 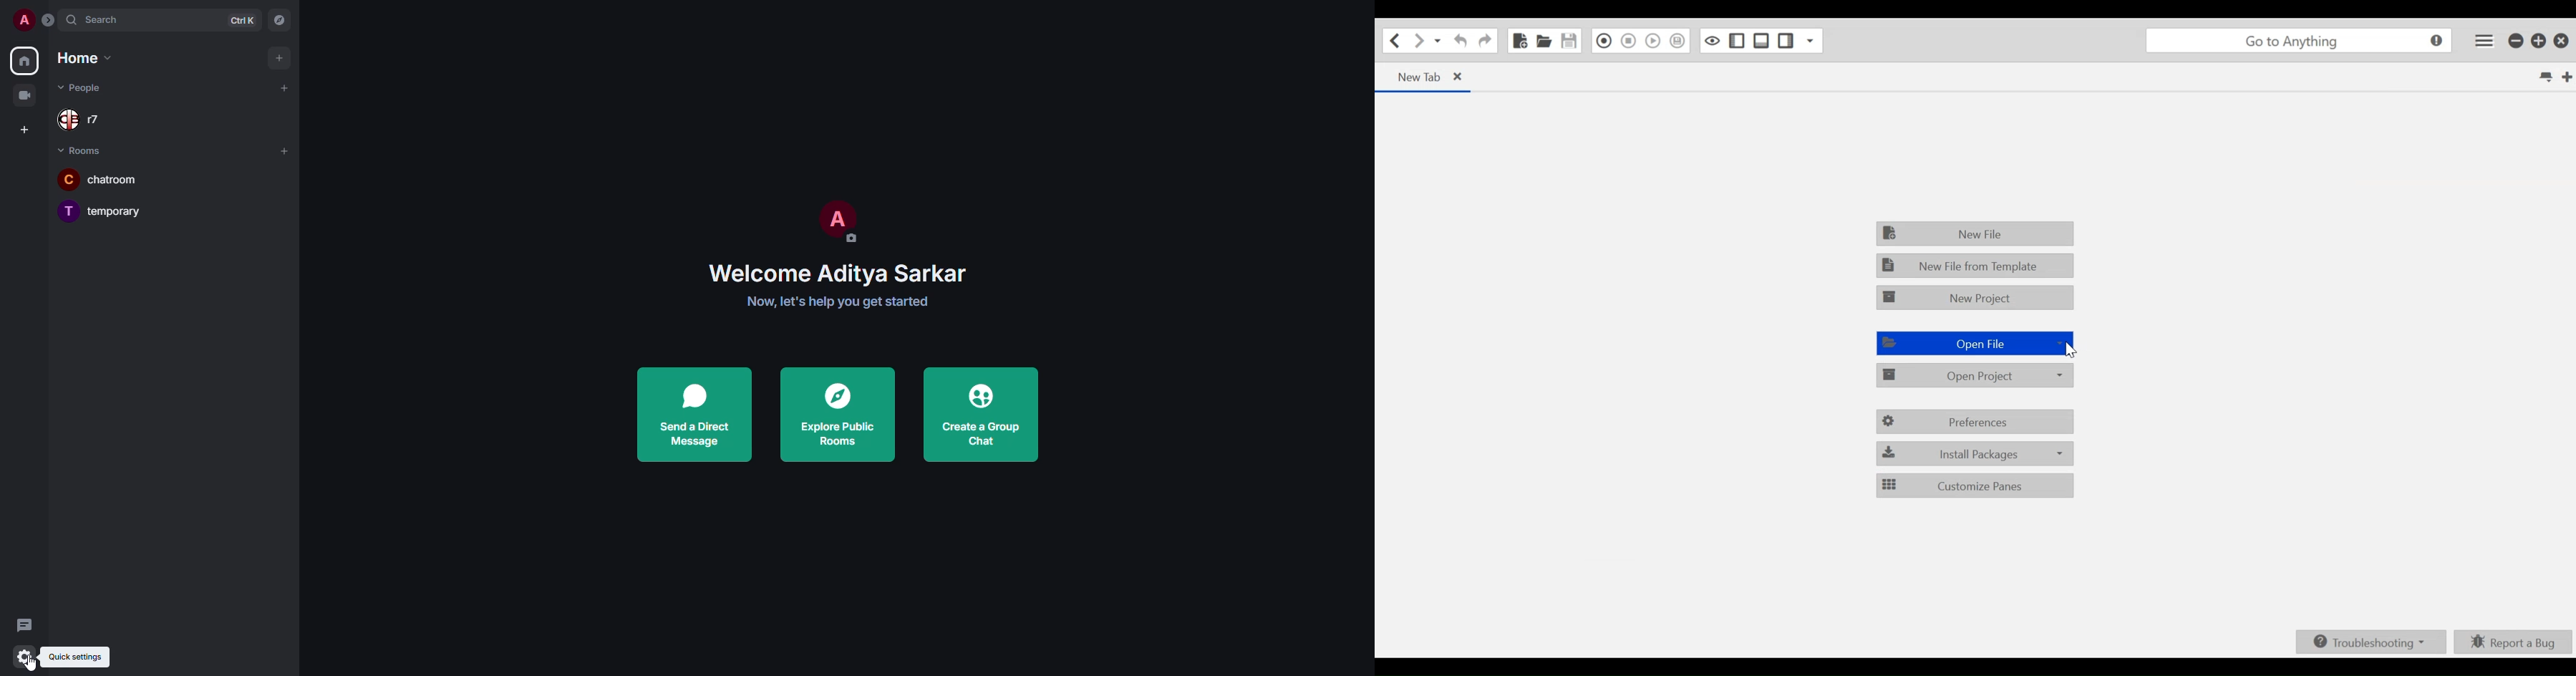 What do you see at coordinates (92, 87) in the screenshot?
I see `people` at bounding box center [92, 87].